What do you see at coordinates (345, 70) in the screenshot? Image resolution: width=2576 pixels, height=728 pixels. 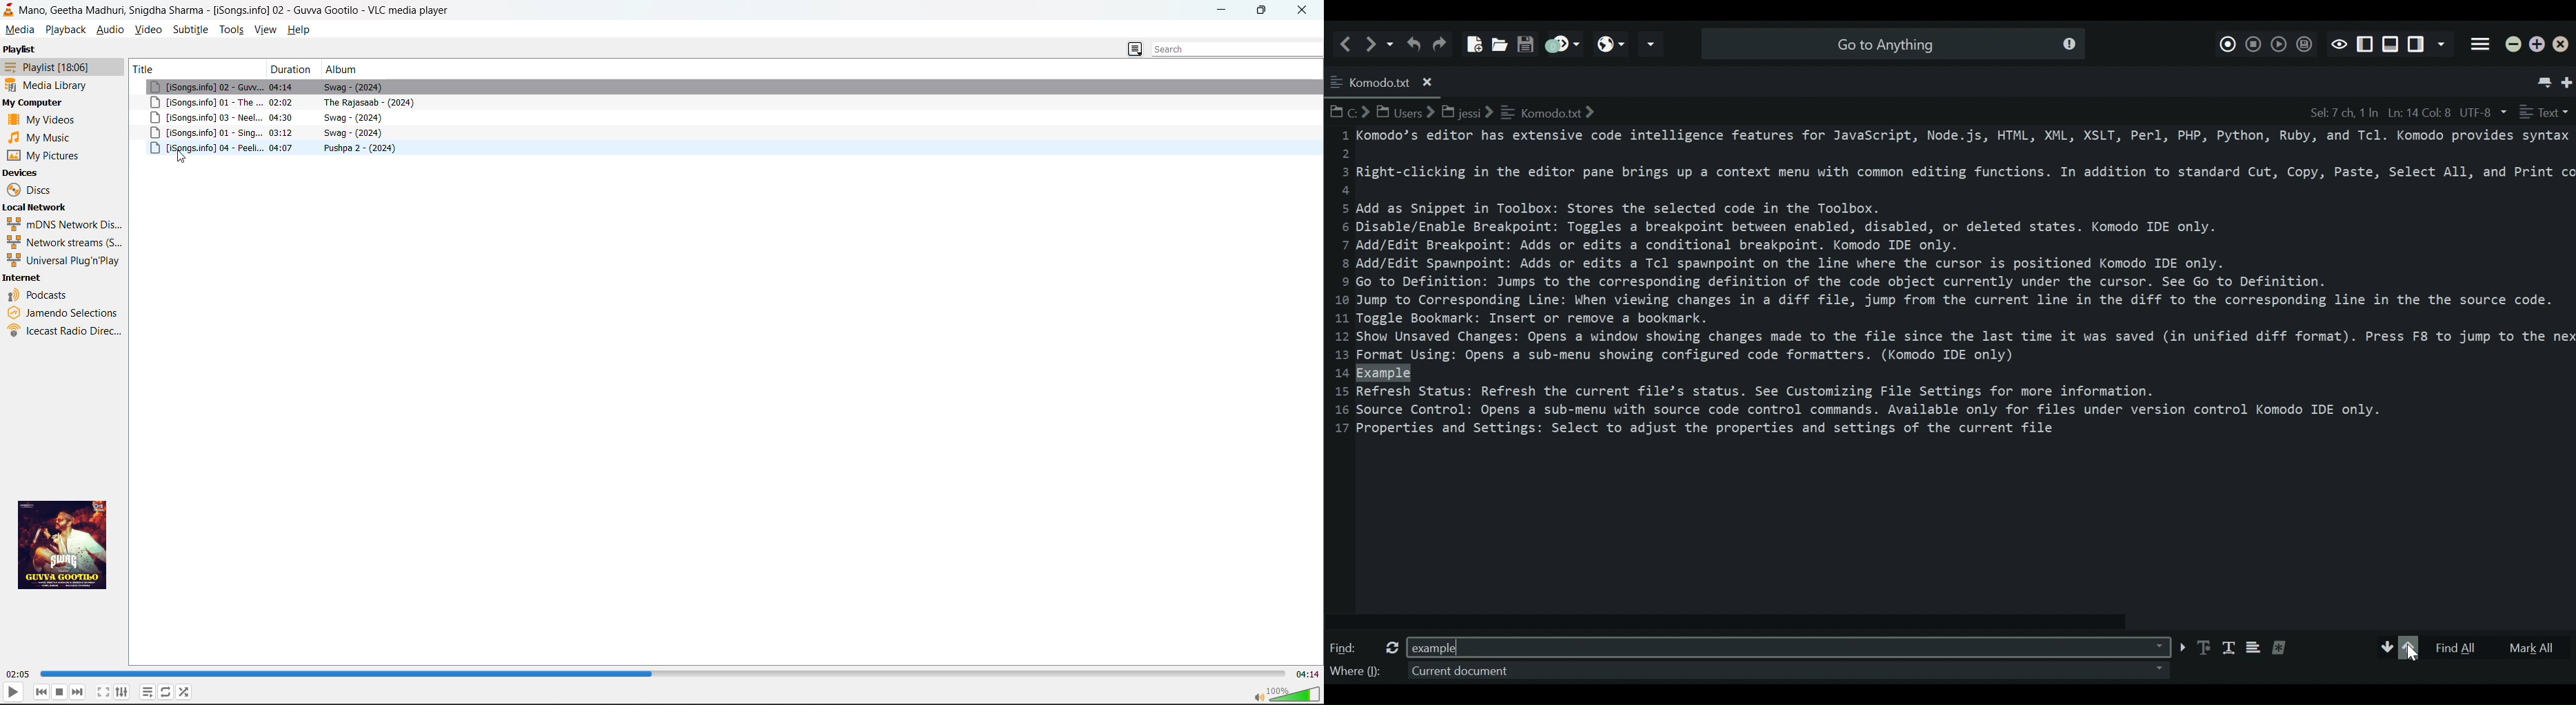 I see `album` at bounding box center [345, 70].